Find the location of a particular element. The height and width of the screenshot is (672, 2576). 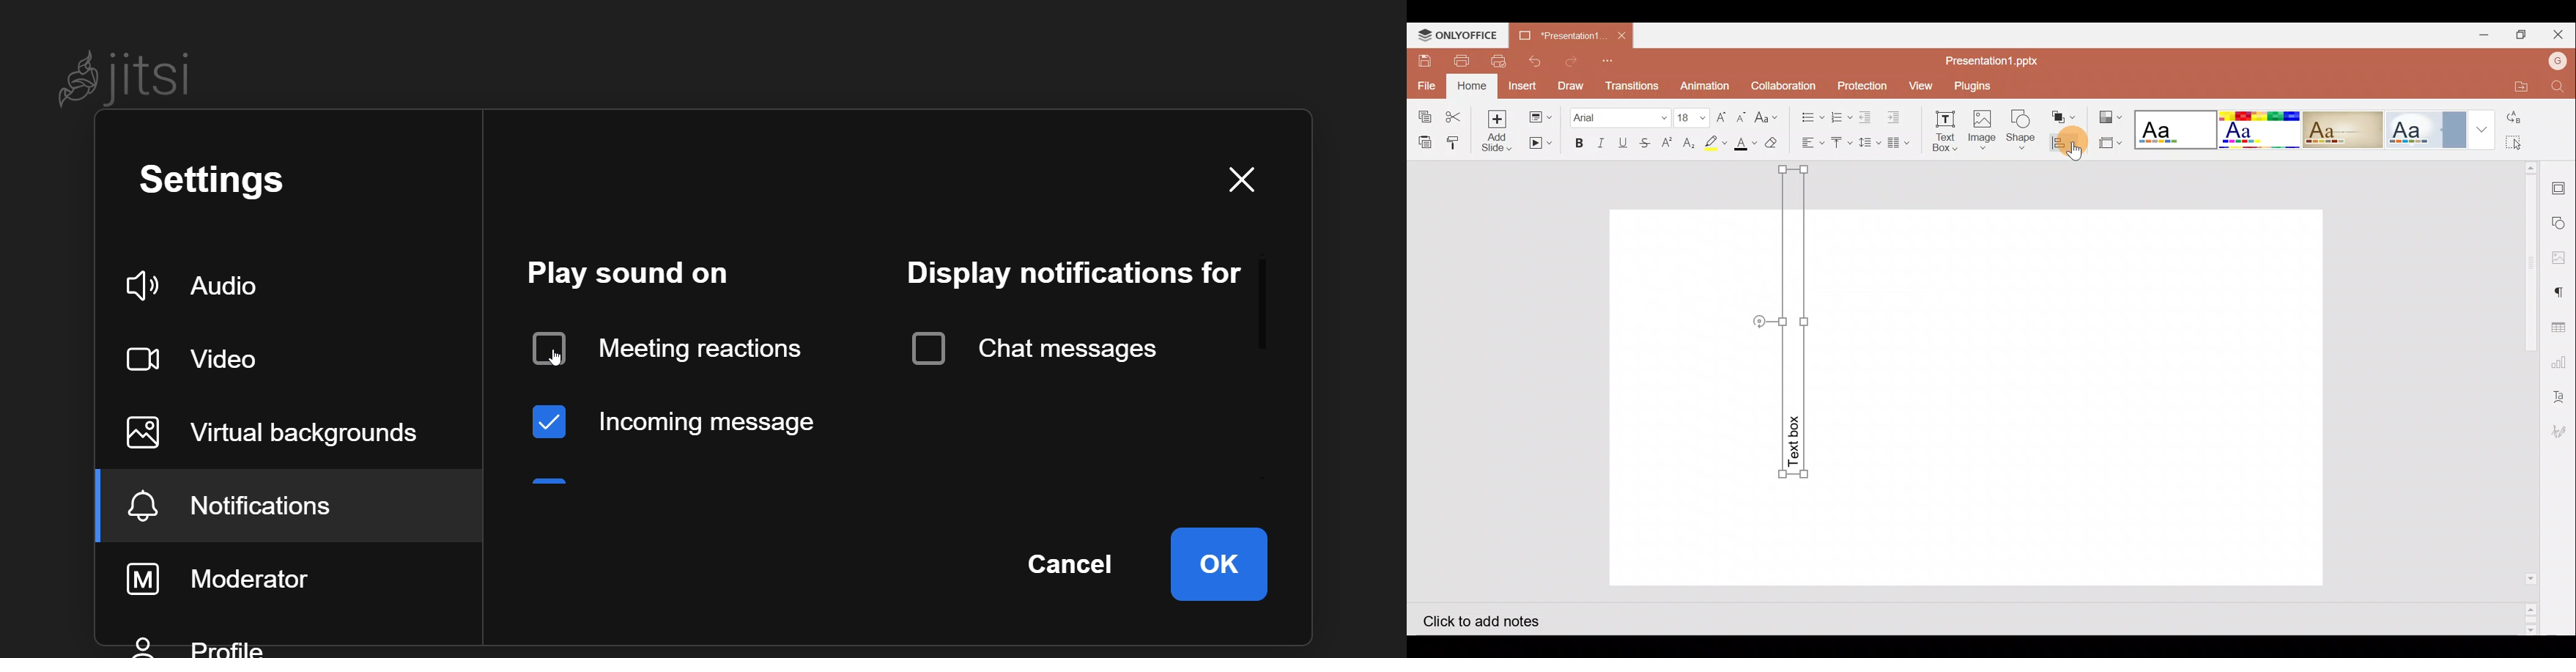

Minimize is located at coordinates (2484, 34).